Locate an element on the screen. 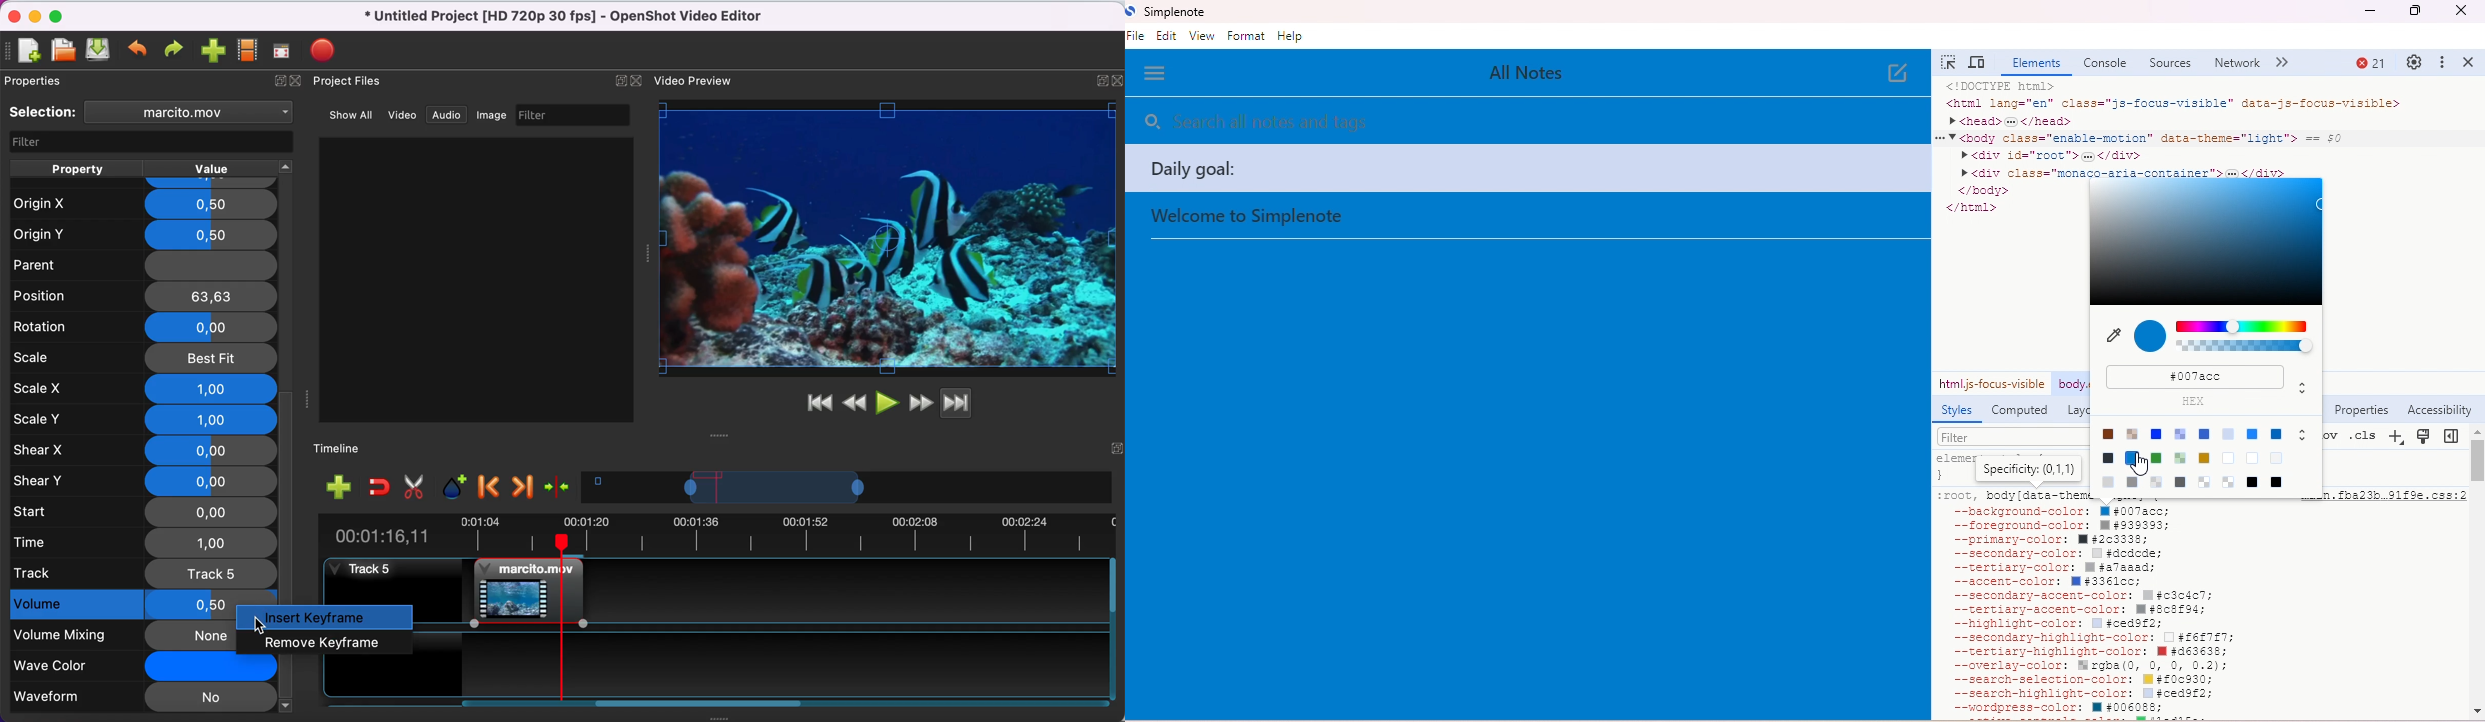 This screenshot has width=2492, height=728. full screen is located at coordinates (285, 51).